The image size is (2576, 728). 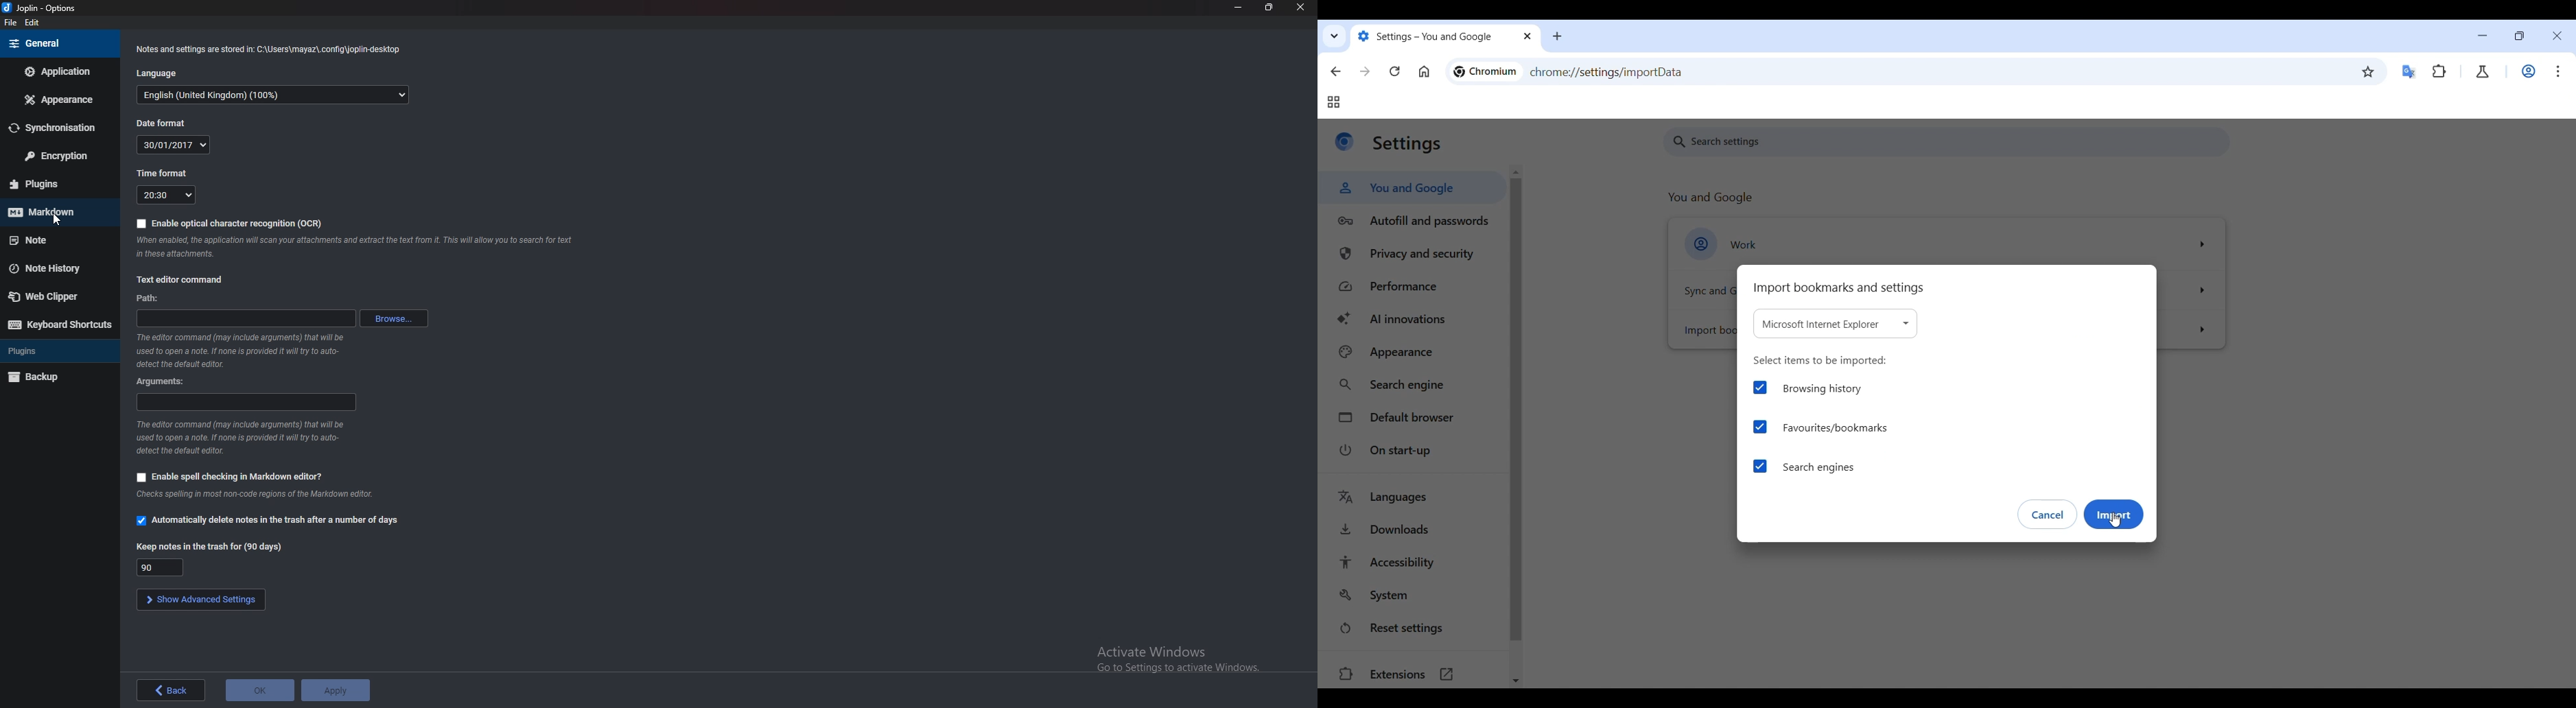 What do you see at coordinates (1516, 410) in the screenshot?
I see `Vertical slide bar` at bounding box center [1516, 410].